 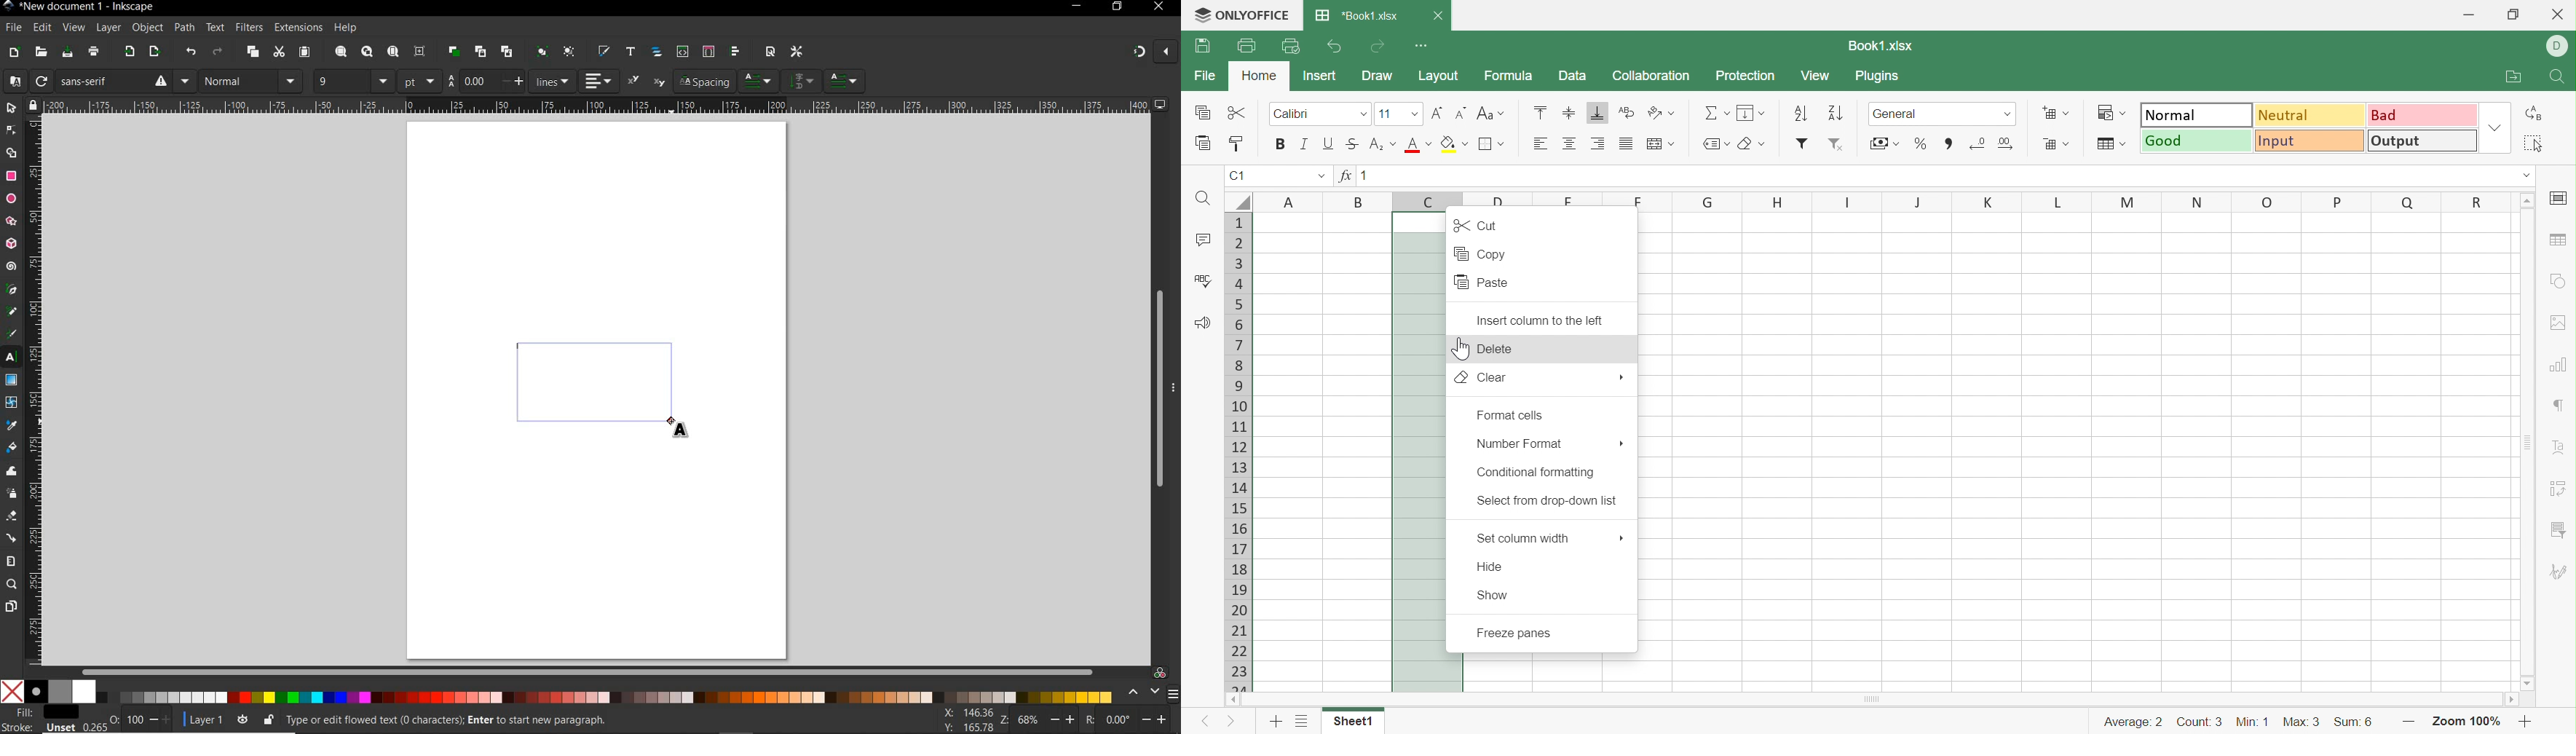 I want to click on Paragraph settings, so click(x=2557, y=406).